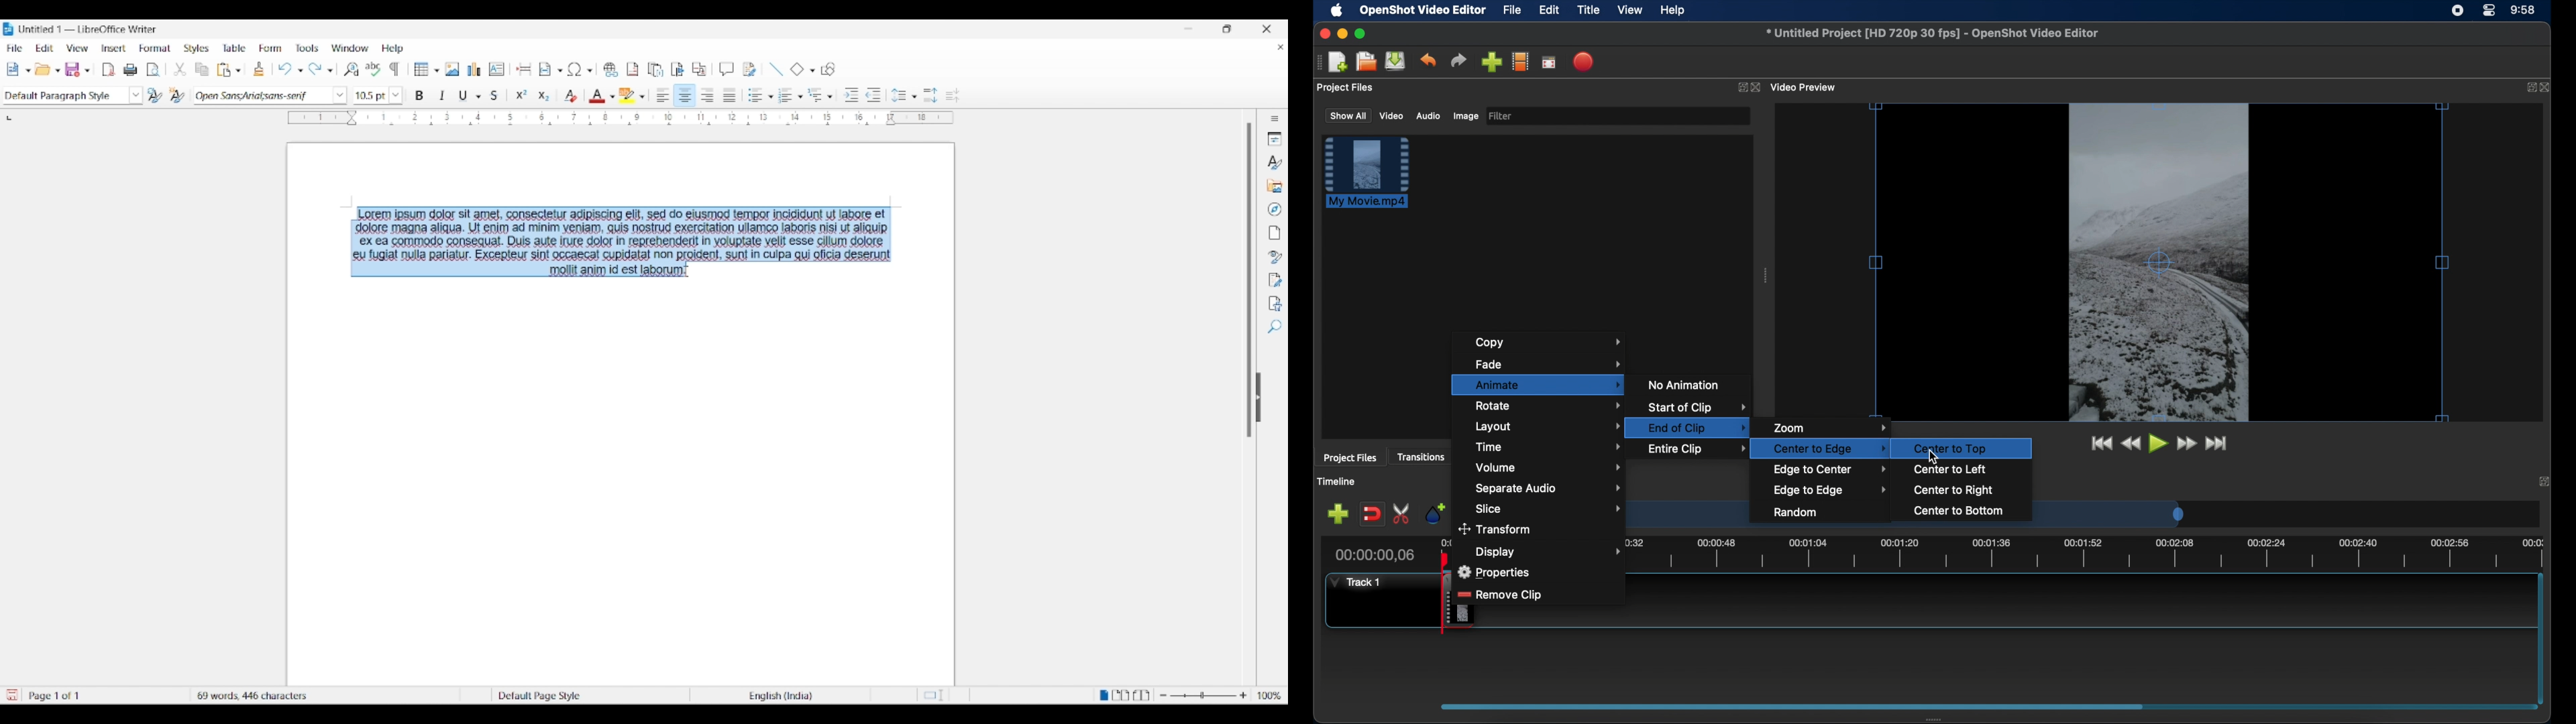 This screenshot has height=728, width=2576. Describe the element at coordinates (1275, 280) in the screenshot. I see `Manage changes` at that location.